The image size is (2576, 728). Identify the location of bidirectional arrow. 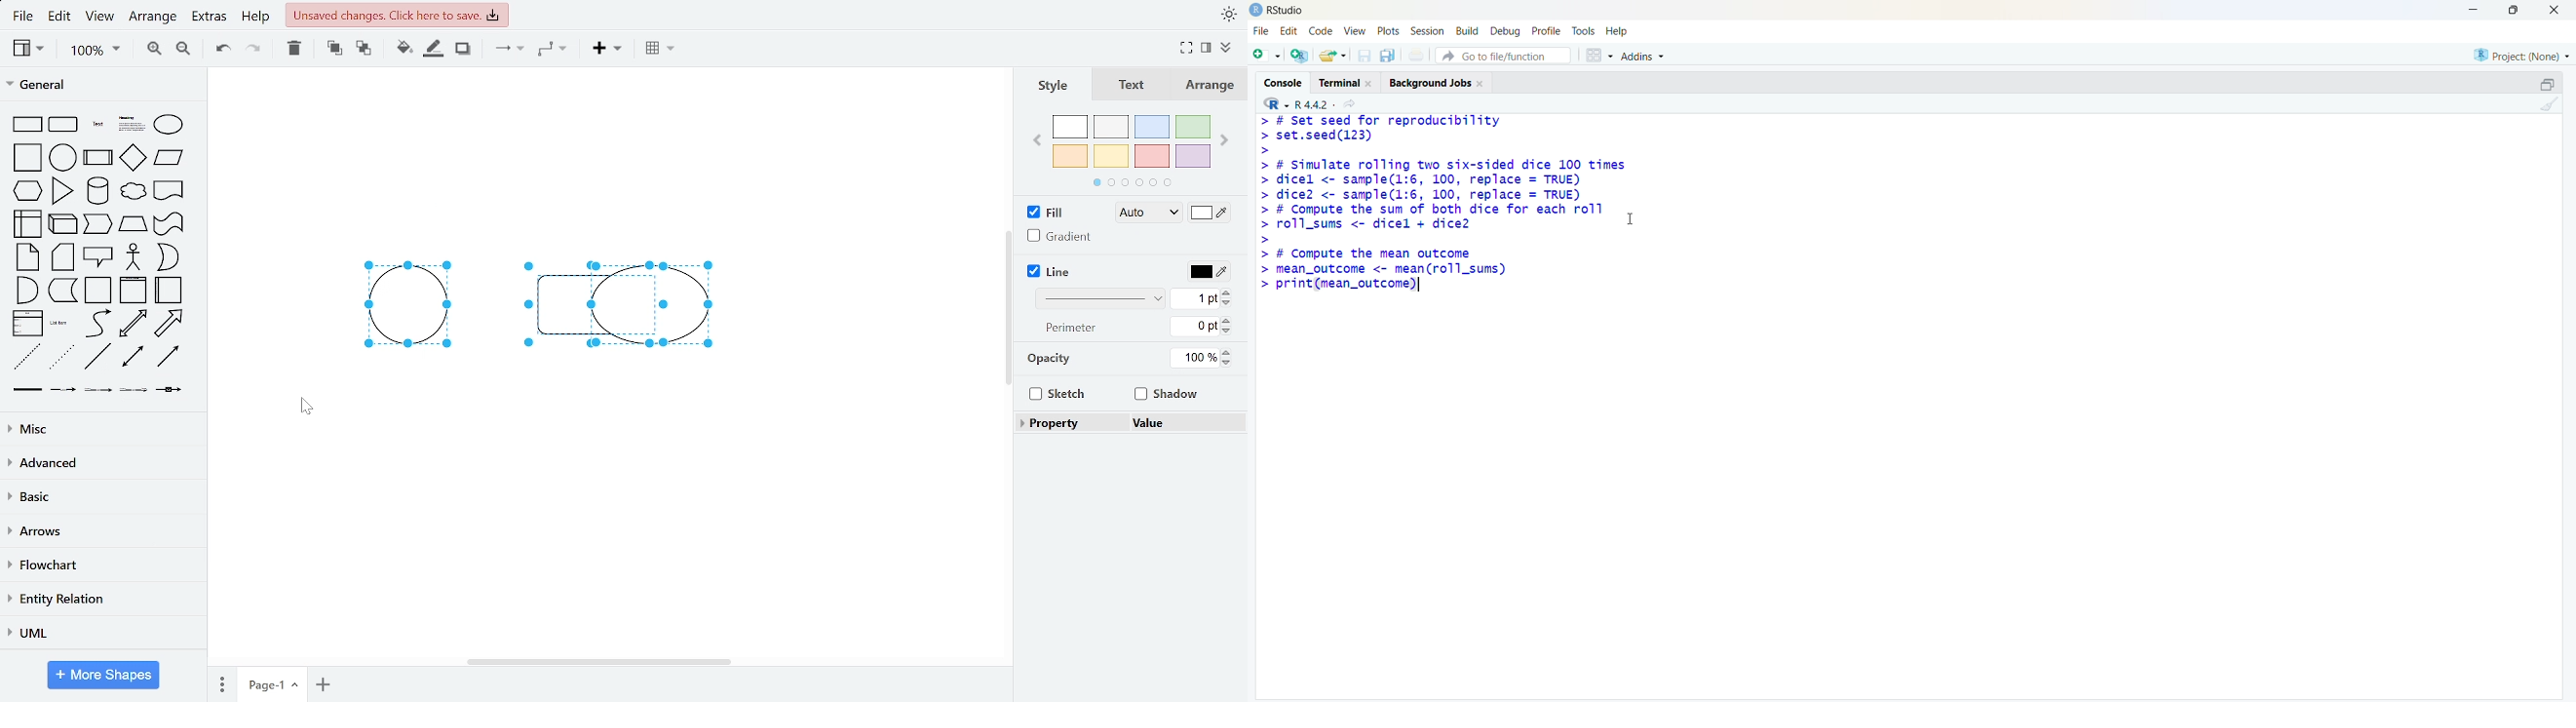
(134, 324).